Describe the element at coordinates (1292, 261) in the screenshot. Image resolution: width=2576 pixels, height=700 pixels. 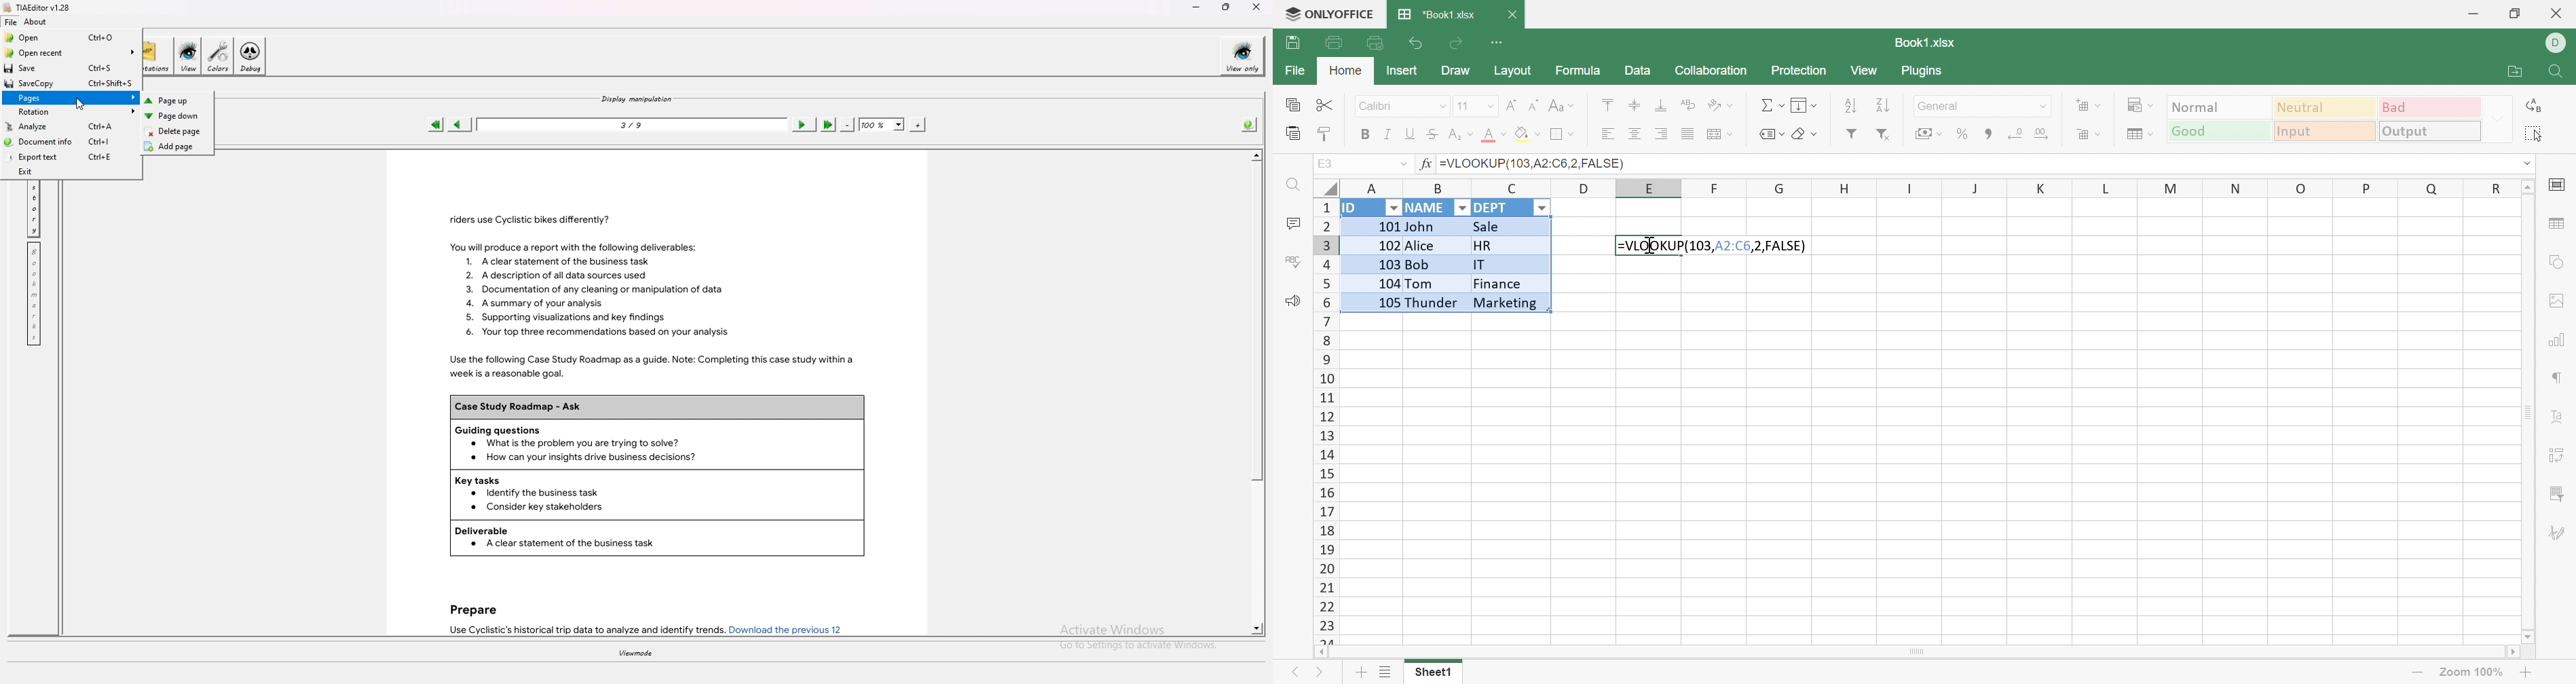
I see `Check Spelling` at that location.